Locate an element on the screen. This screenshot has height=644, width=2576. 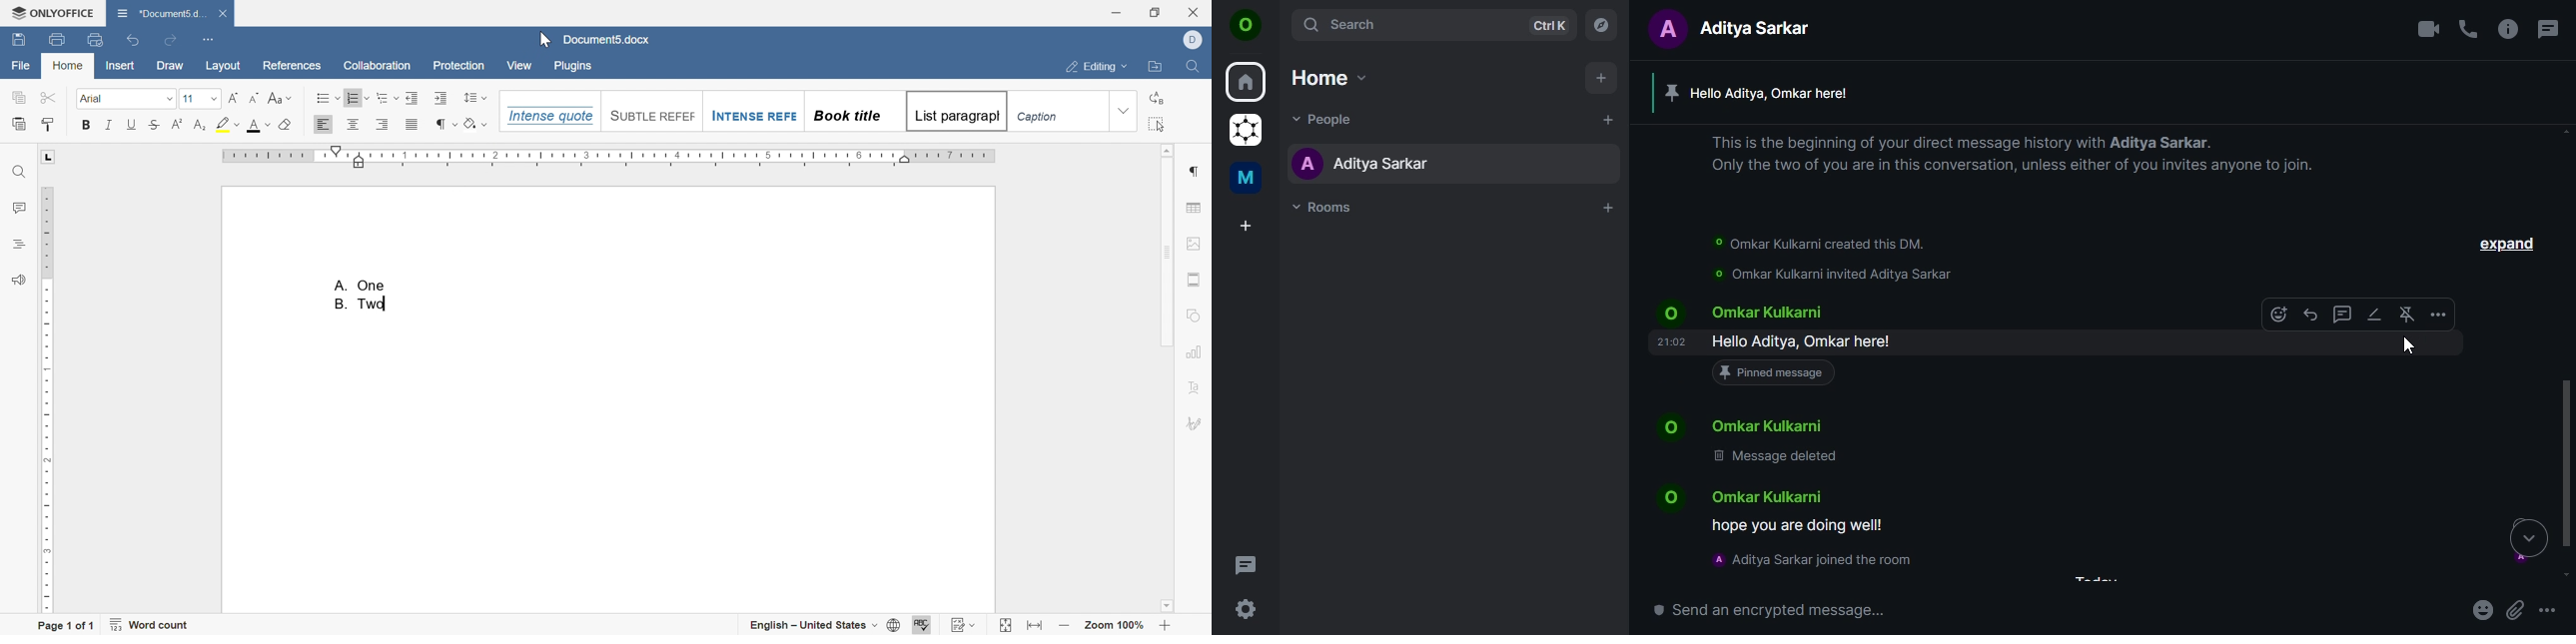
copy style is located at coordinates (49, 123).